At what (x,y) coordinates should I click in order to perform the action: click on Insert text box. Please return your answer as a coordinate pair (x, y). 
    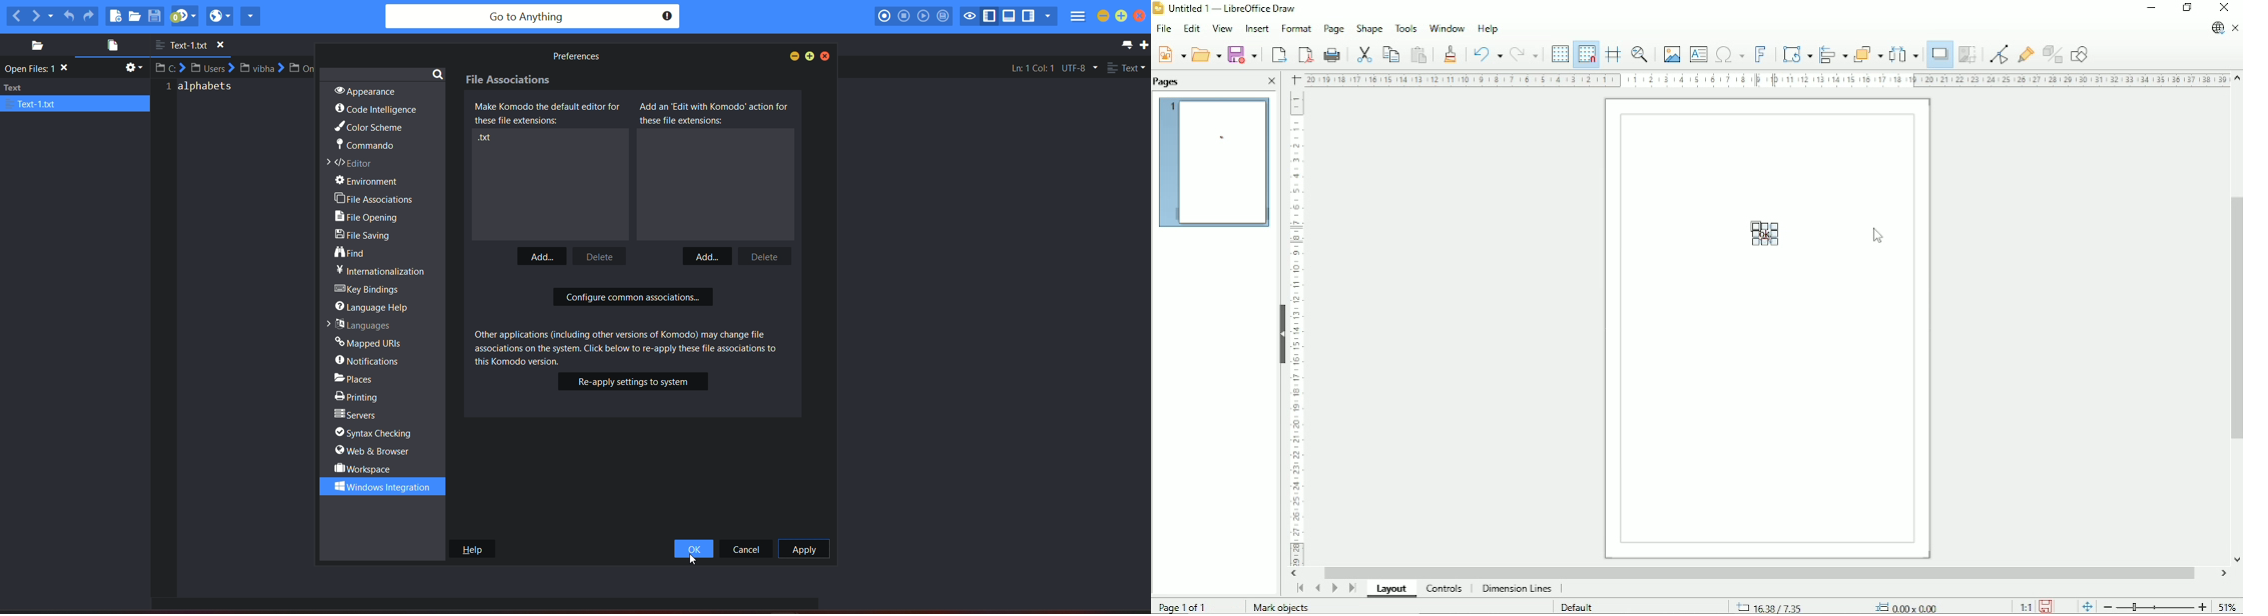
    Looking at the image, I should click on (1698, 53).